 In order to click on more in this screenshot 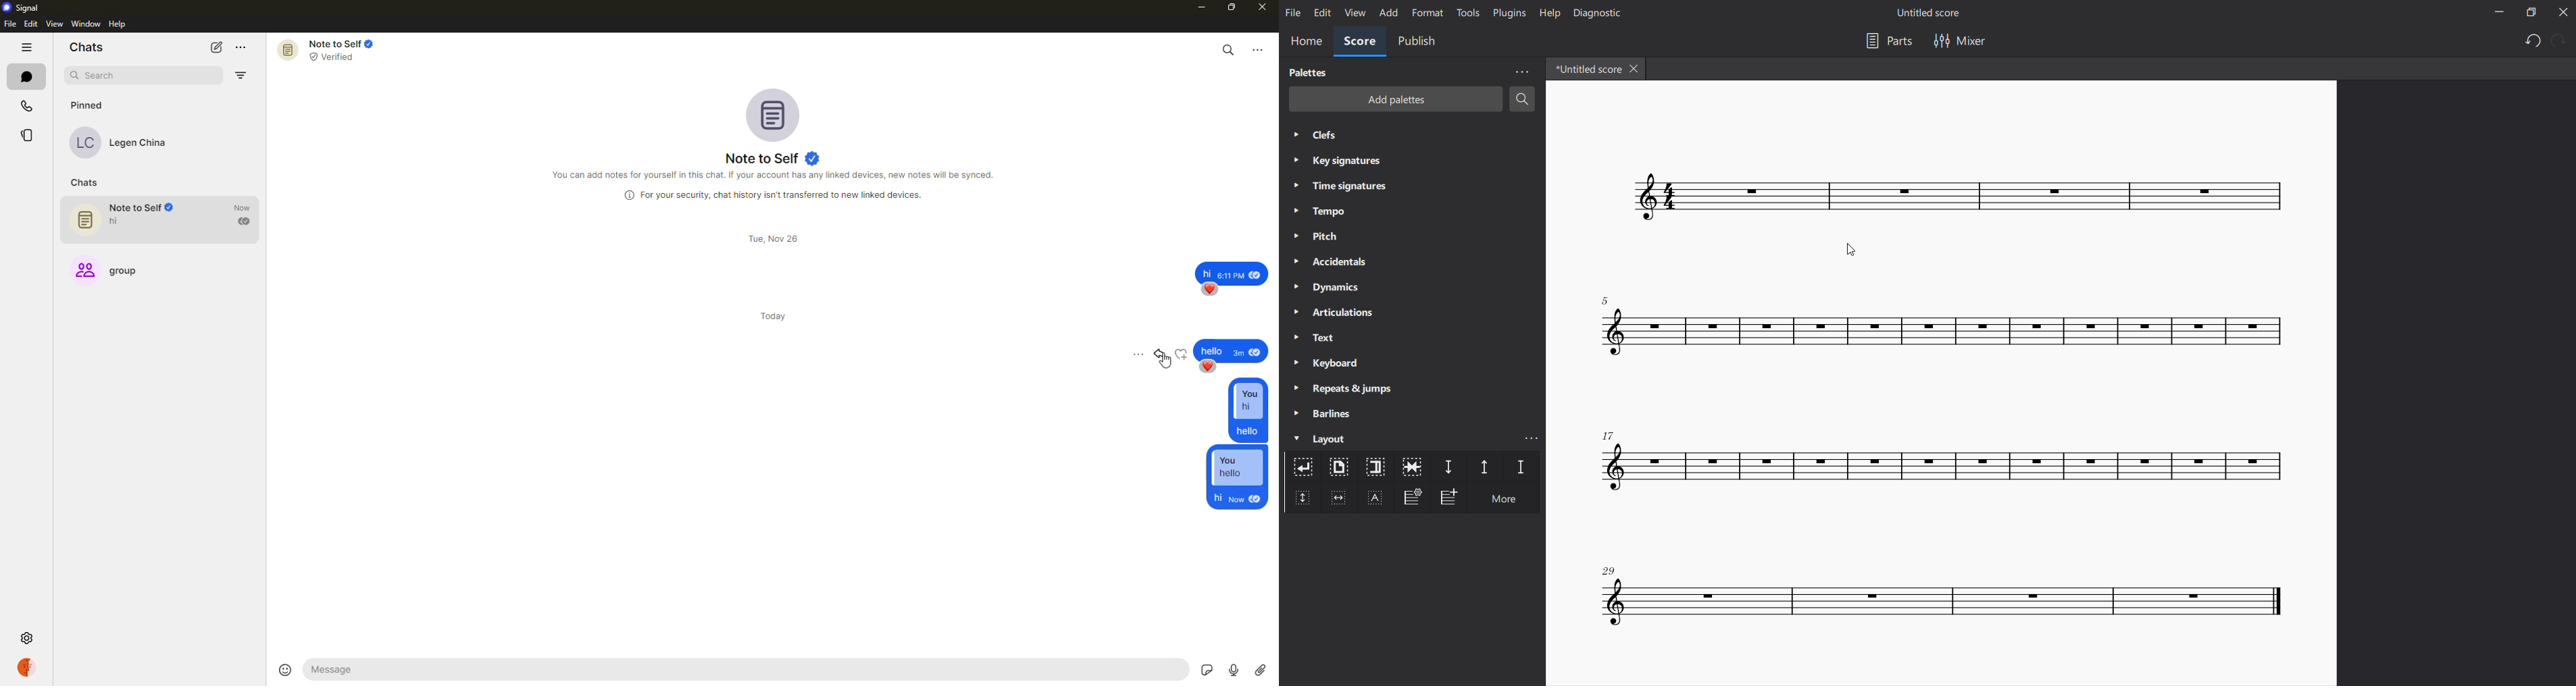, I will do `click(245, 47)`.